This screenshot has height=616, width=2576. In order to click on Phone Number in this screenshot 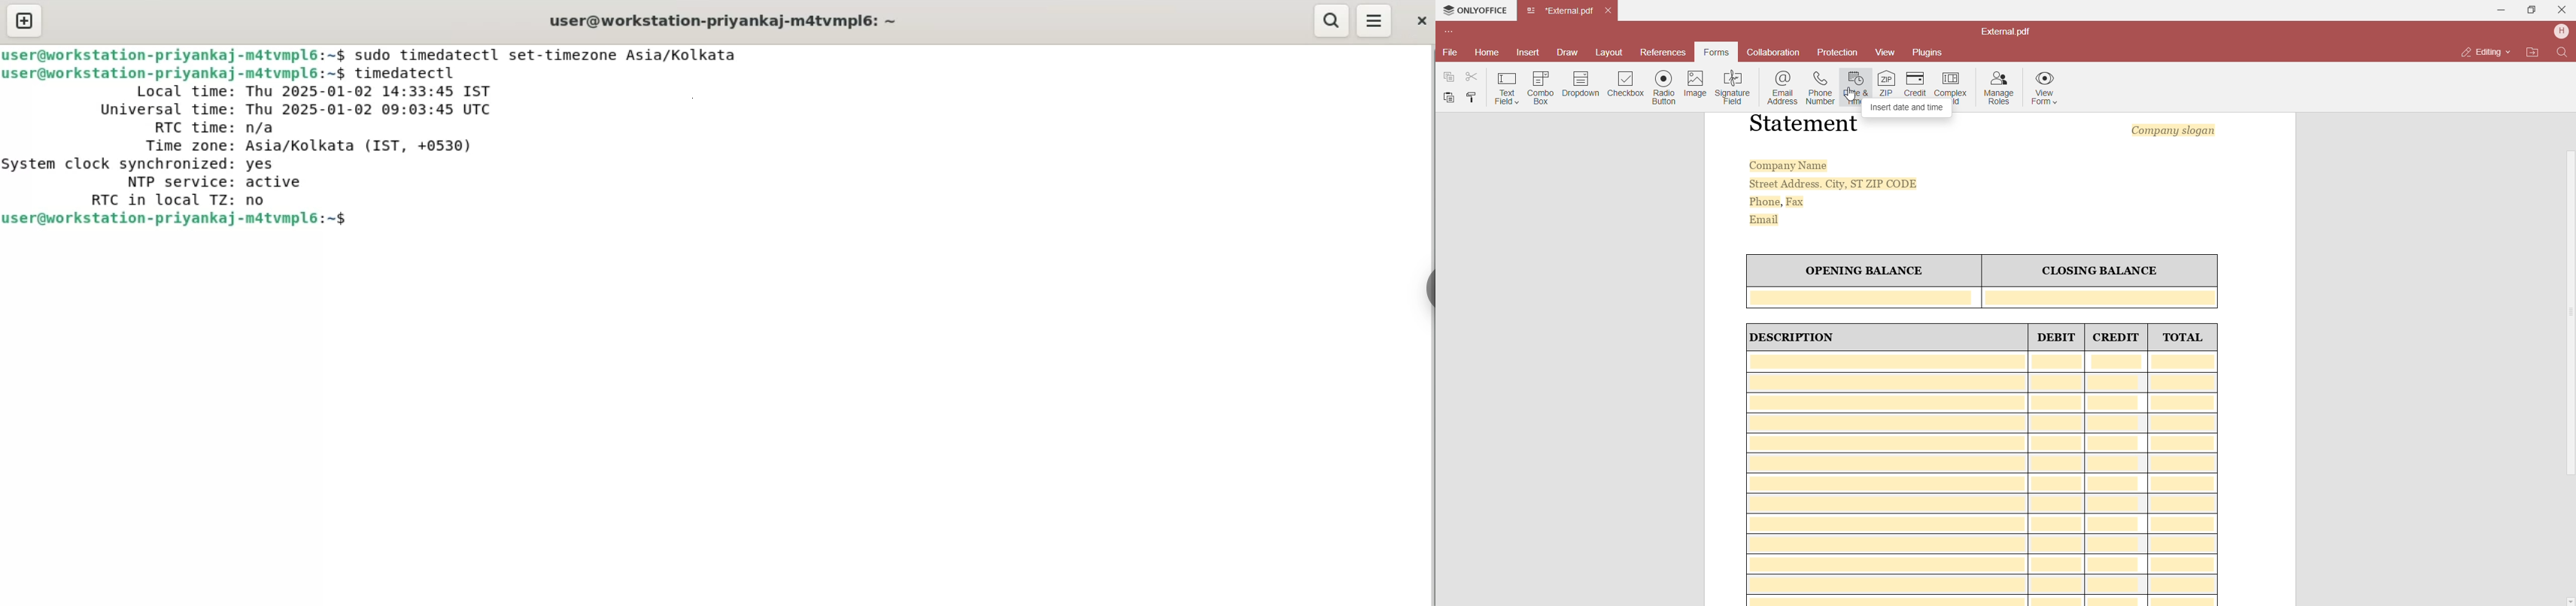, I will do `click(1820, 89)`.